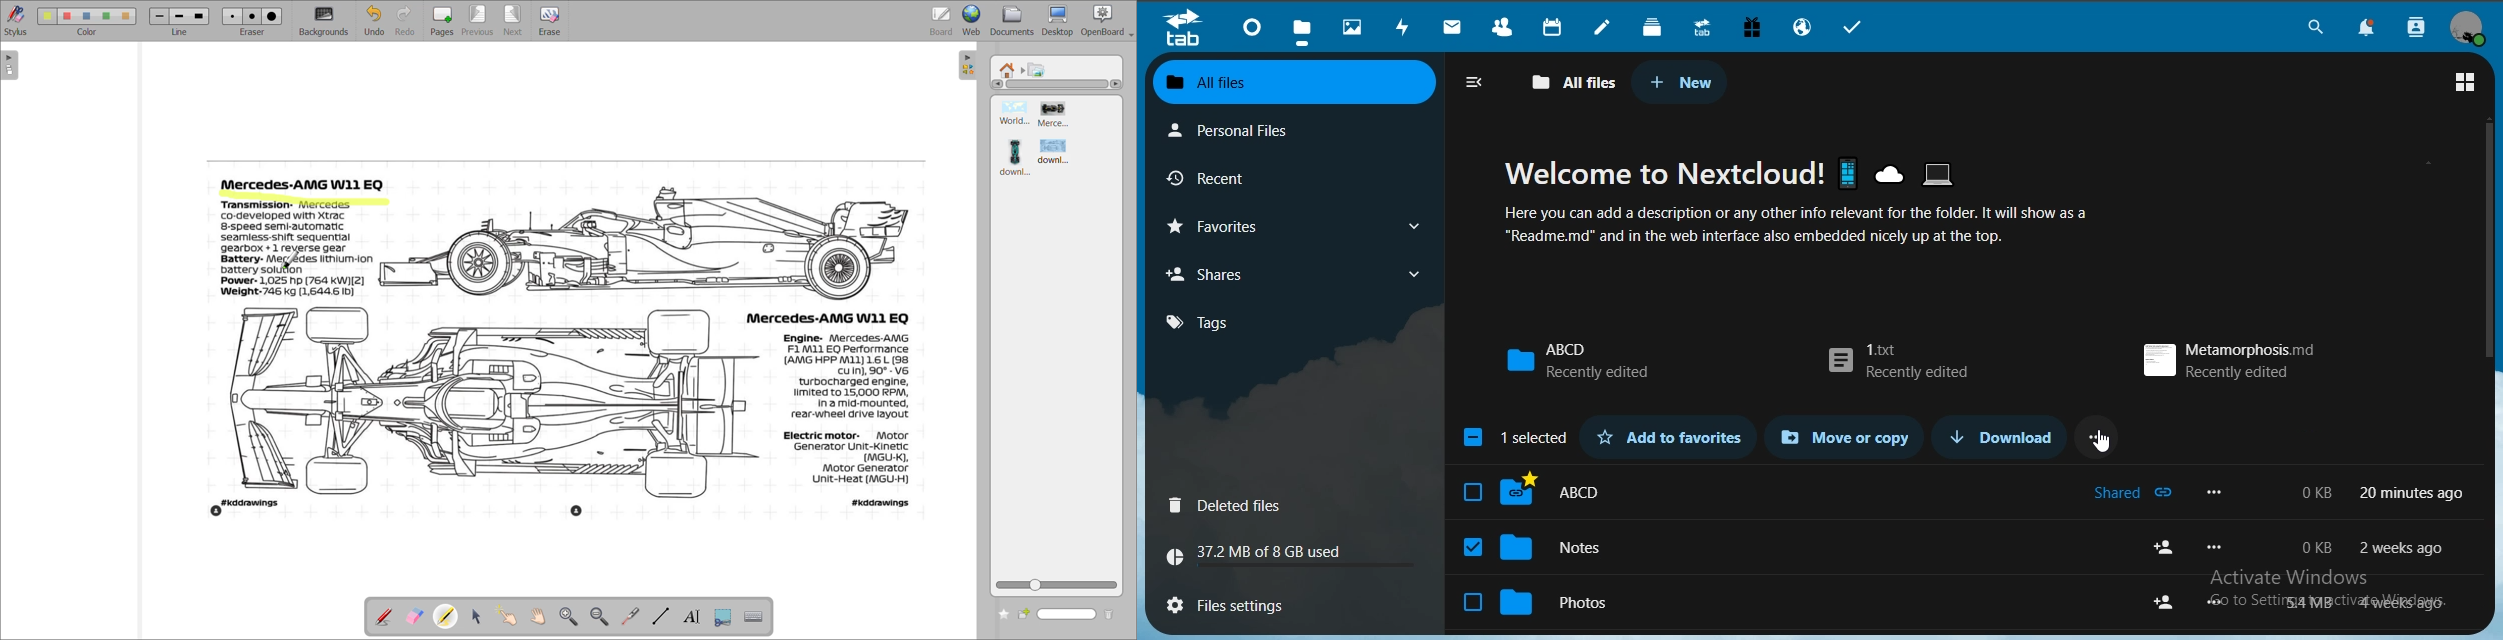 The width and height of the screenshot is (2520, 644). I want to click on email hosting, so click(1801, 25).